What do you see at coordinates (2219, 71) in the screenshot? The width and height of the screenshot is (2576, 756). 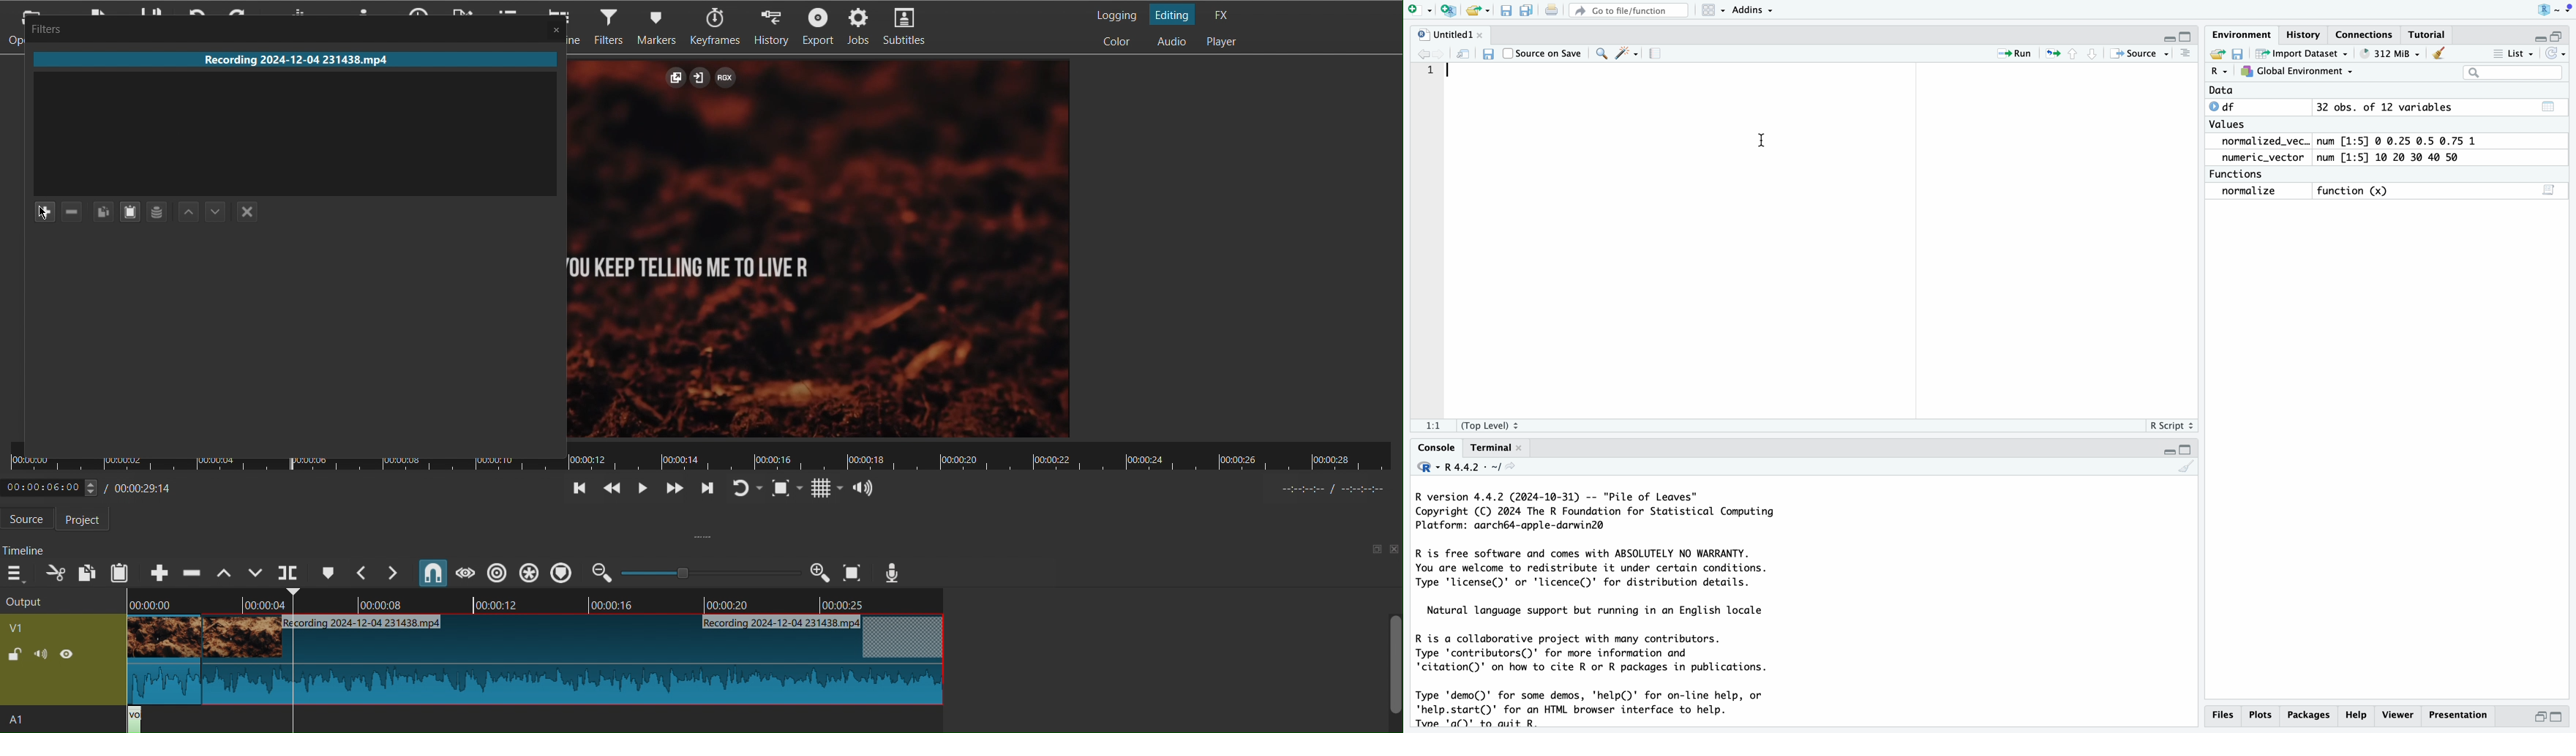 I see `R ` at bounding box center [2219, 71].